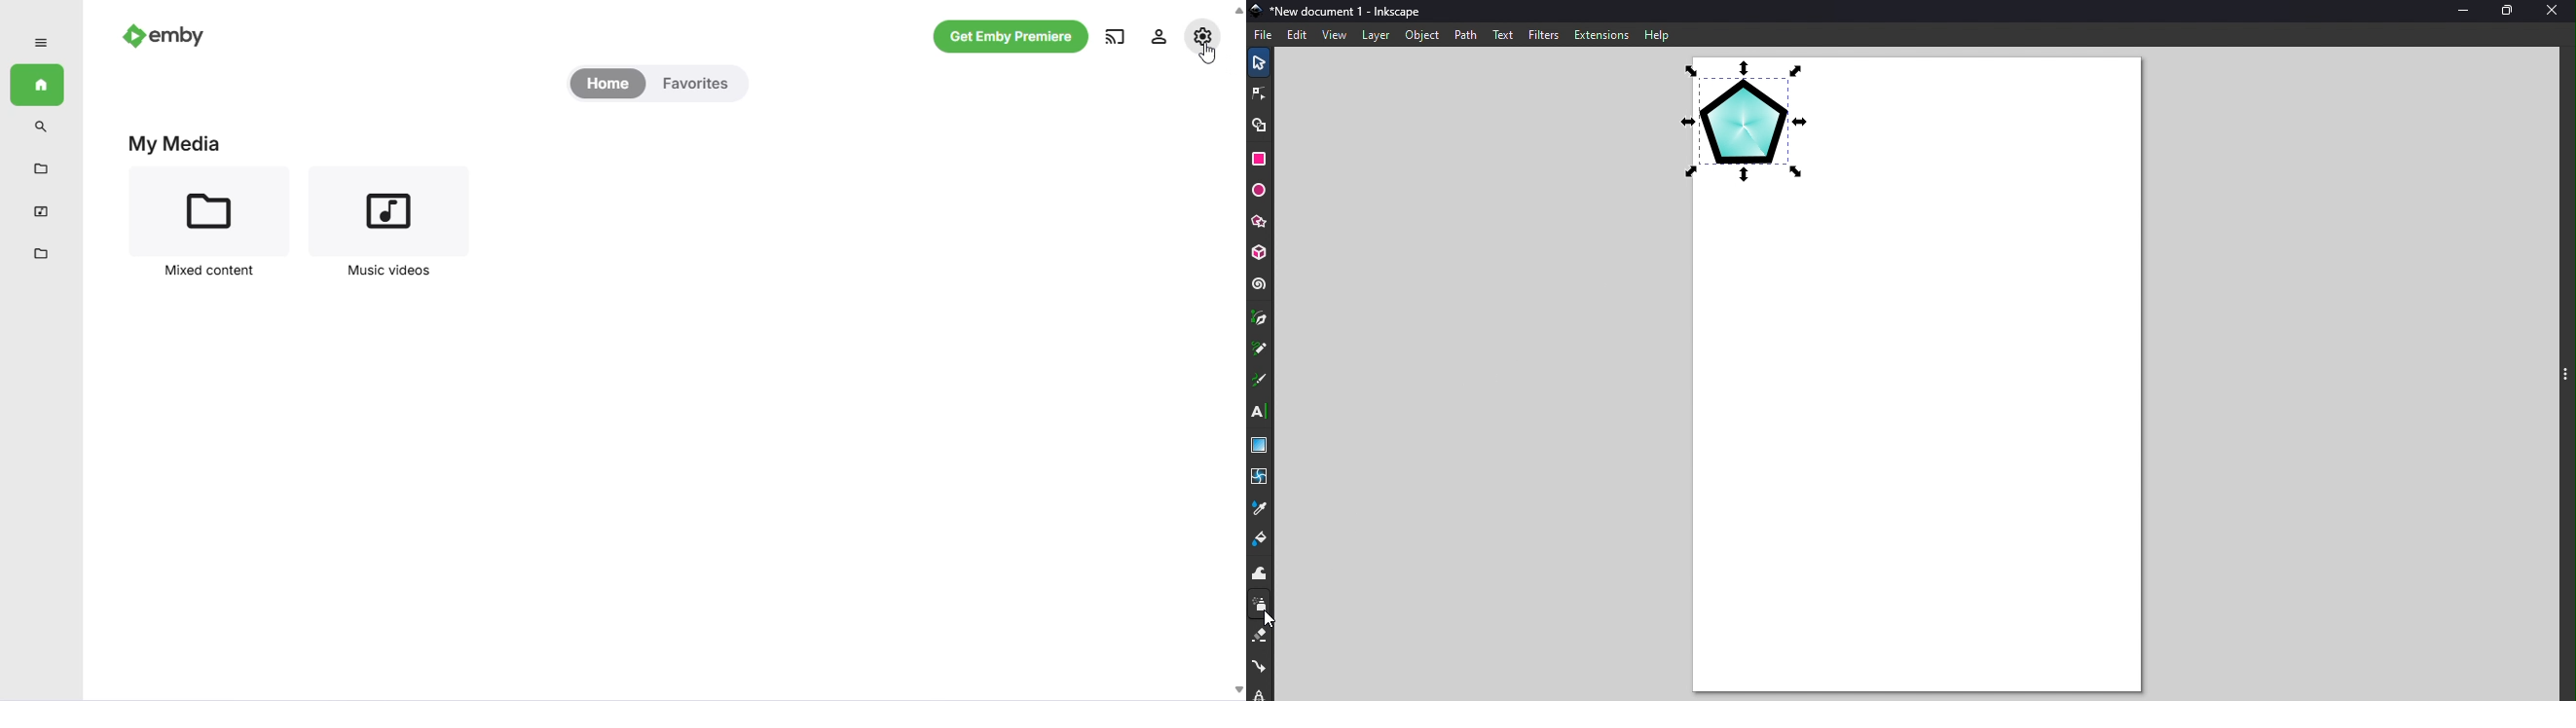 This screenshot has height=728, width=2576. What do you see at coordinates (1261, 161) in the screenshot?
I see `Rectangle tool` at bounding box center [1261, 161].